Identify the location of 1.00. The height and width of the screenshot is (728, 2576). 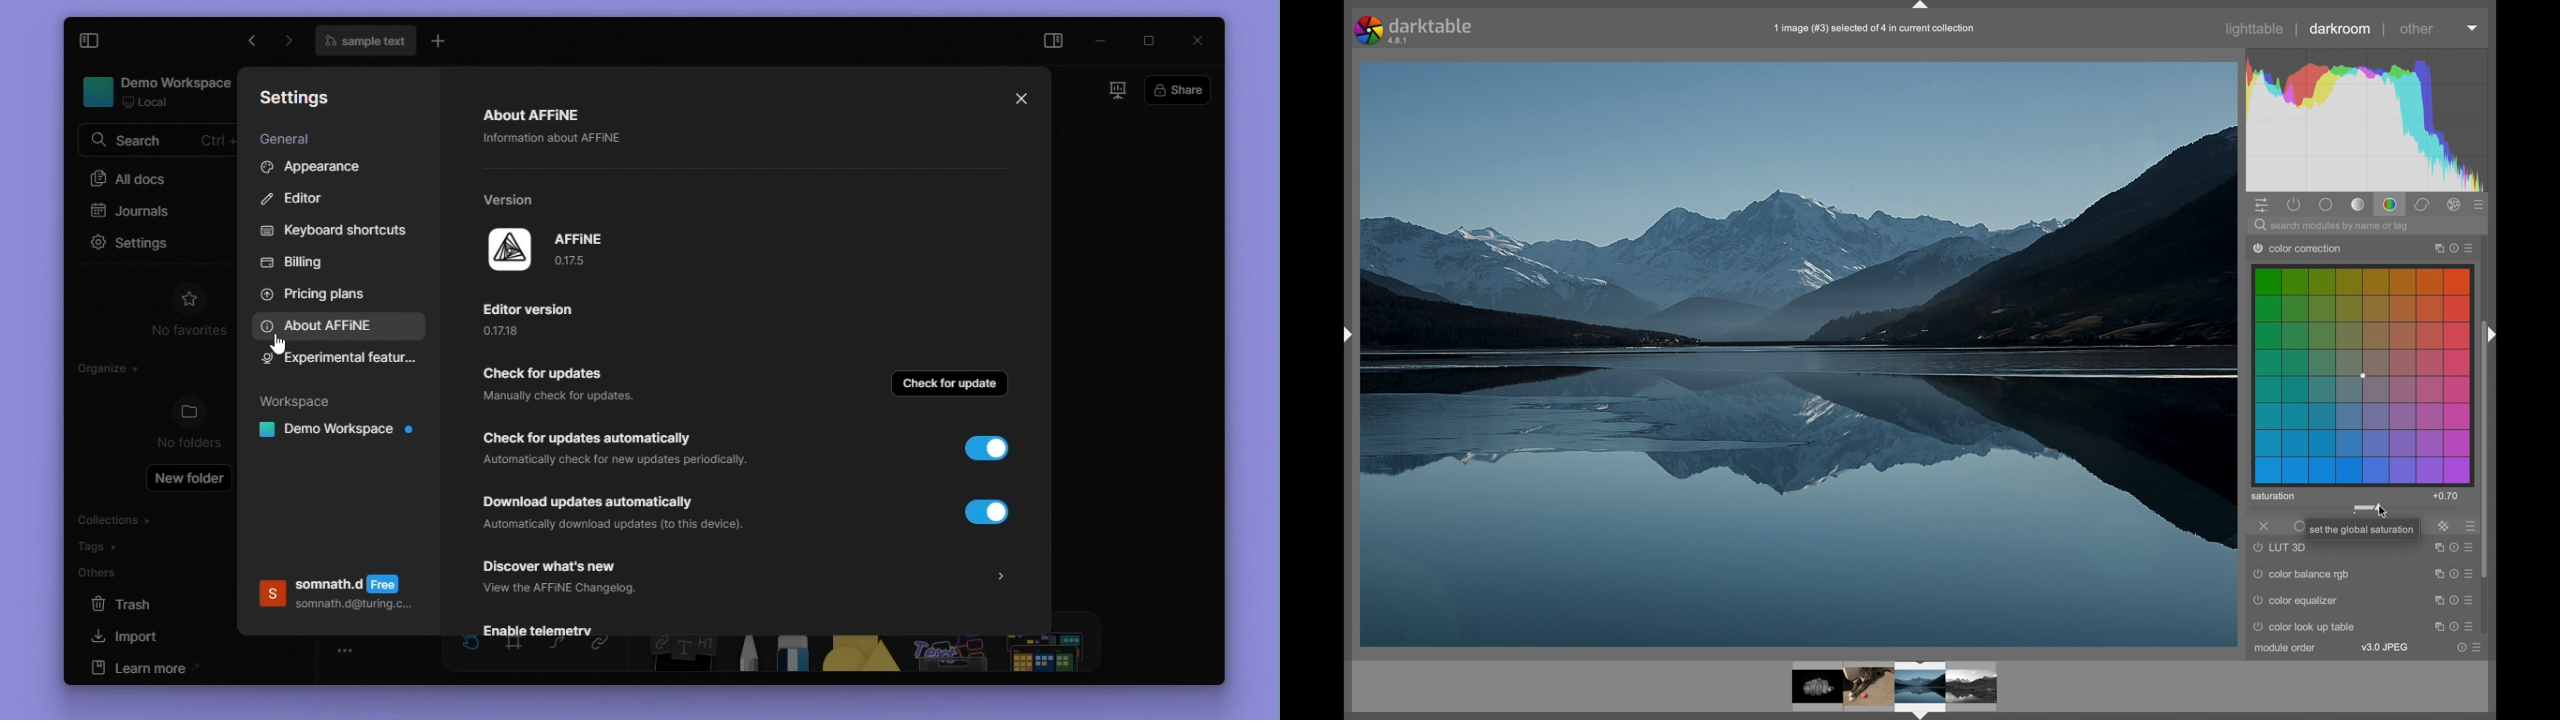
(2447, 496).